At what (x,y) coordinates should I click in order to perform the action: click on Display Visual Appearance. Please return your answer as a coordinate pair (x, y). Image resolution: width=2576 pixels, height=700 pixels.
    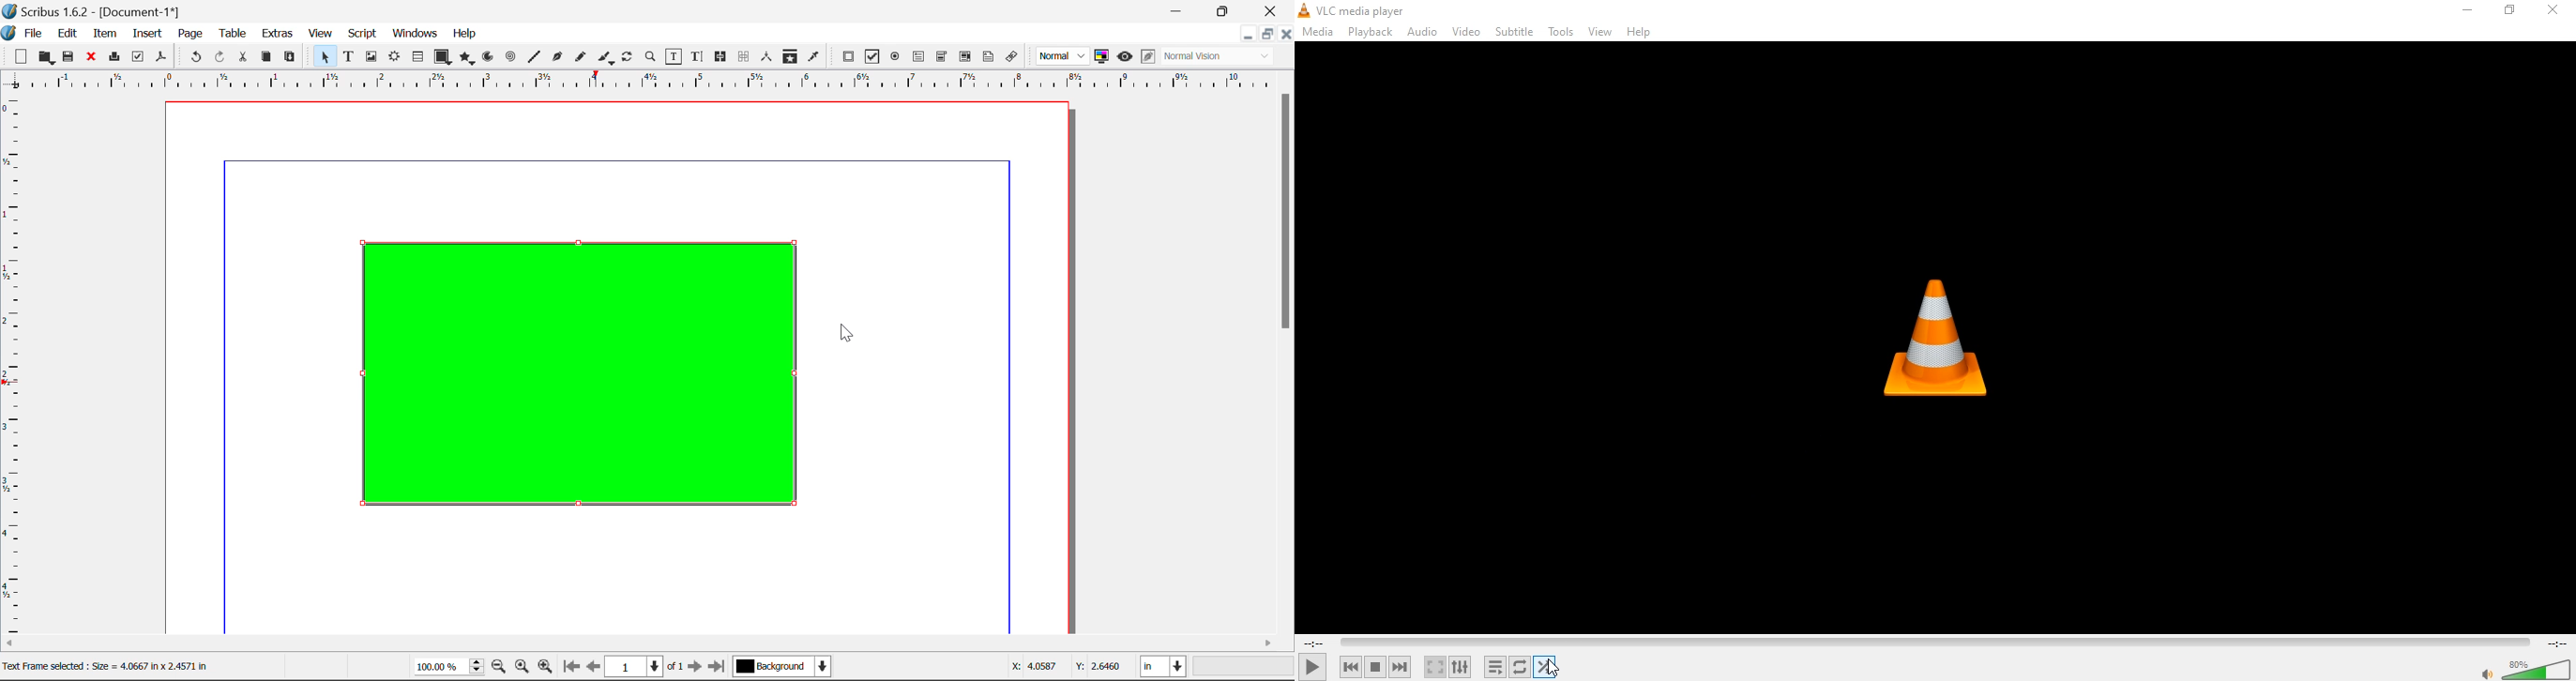
    Looking at the image, I should click on (1223, 57).